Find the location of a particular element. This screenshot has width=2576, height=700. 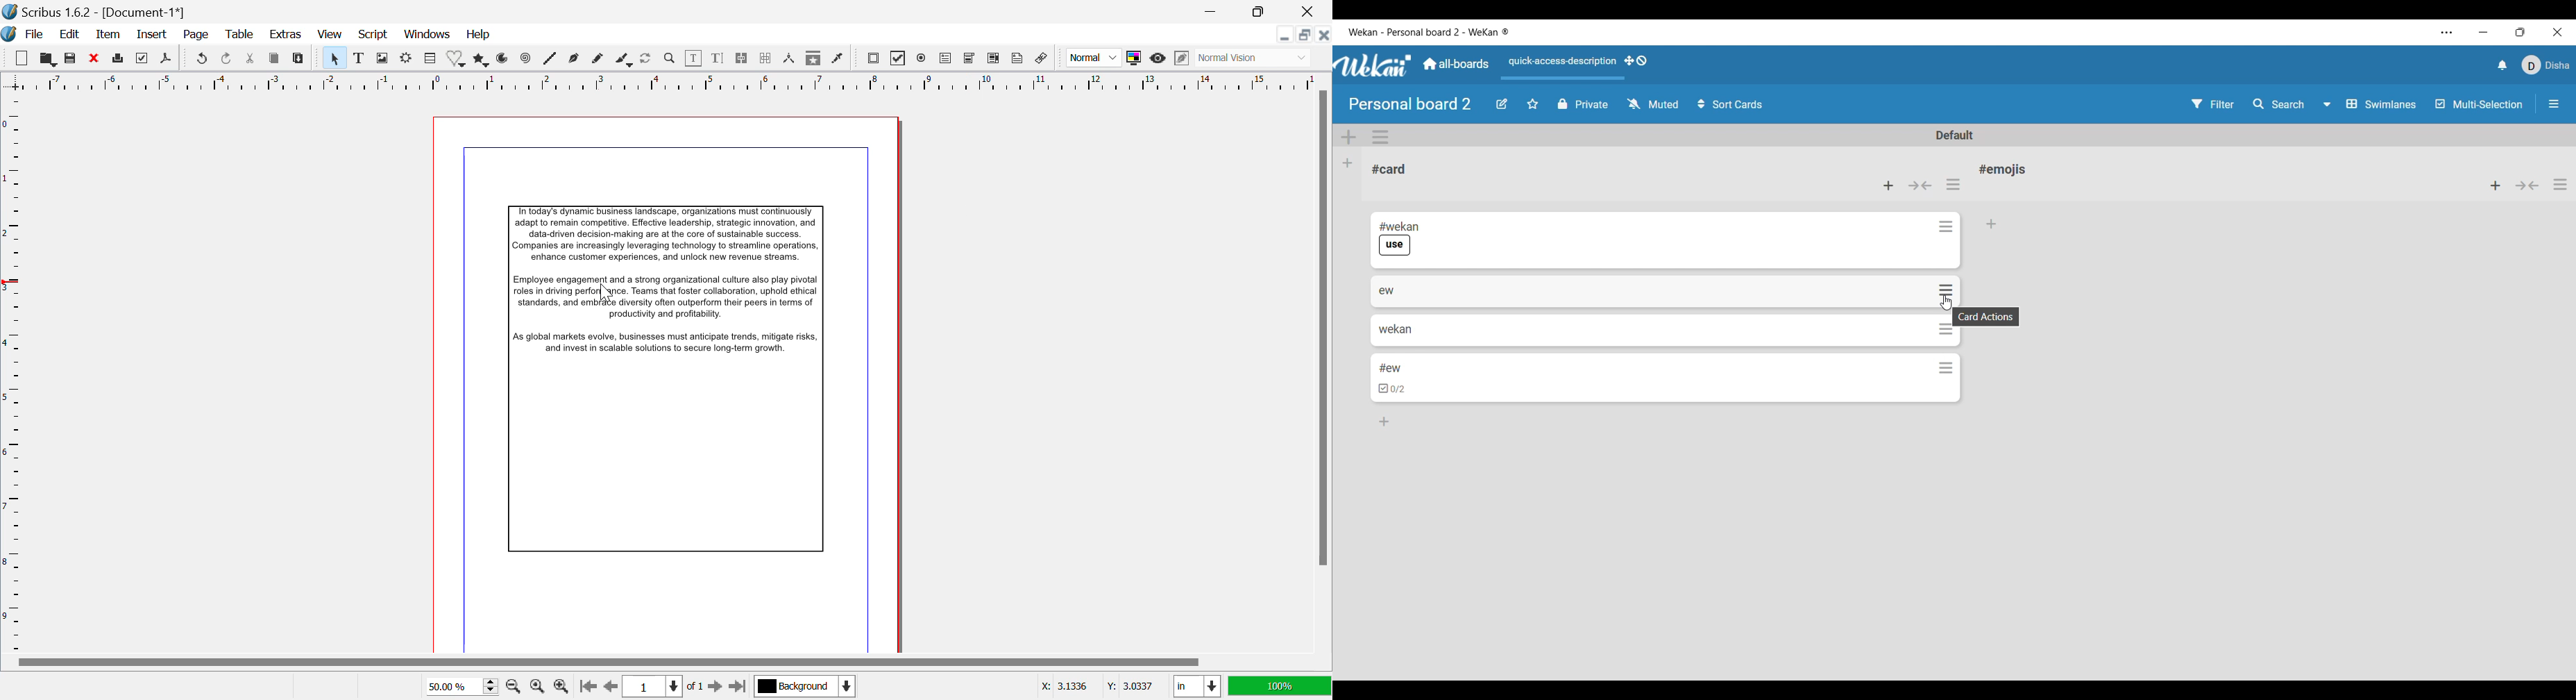

Show desktop drag handles is located at coordinates (1636, 60).